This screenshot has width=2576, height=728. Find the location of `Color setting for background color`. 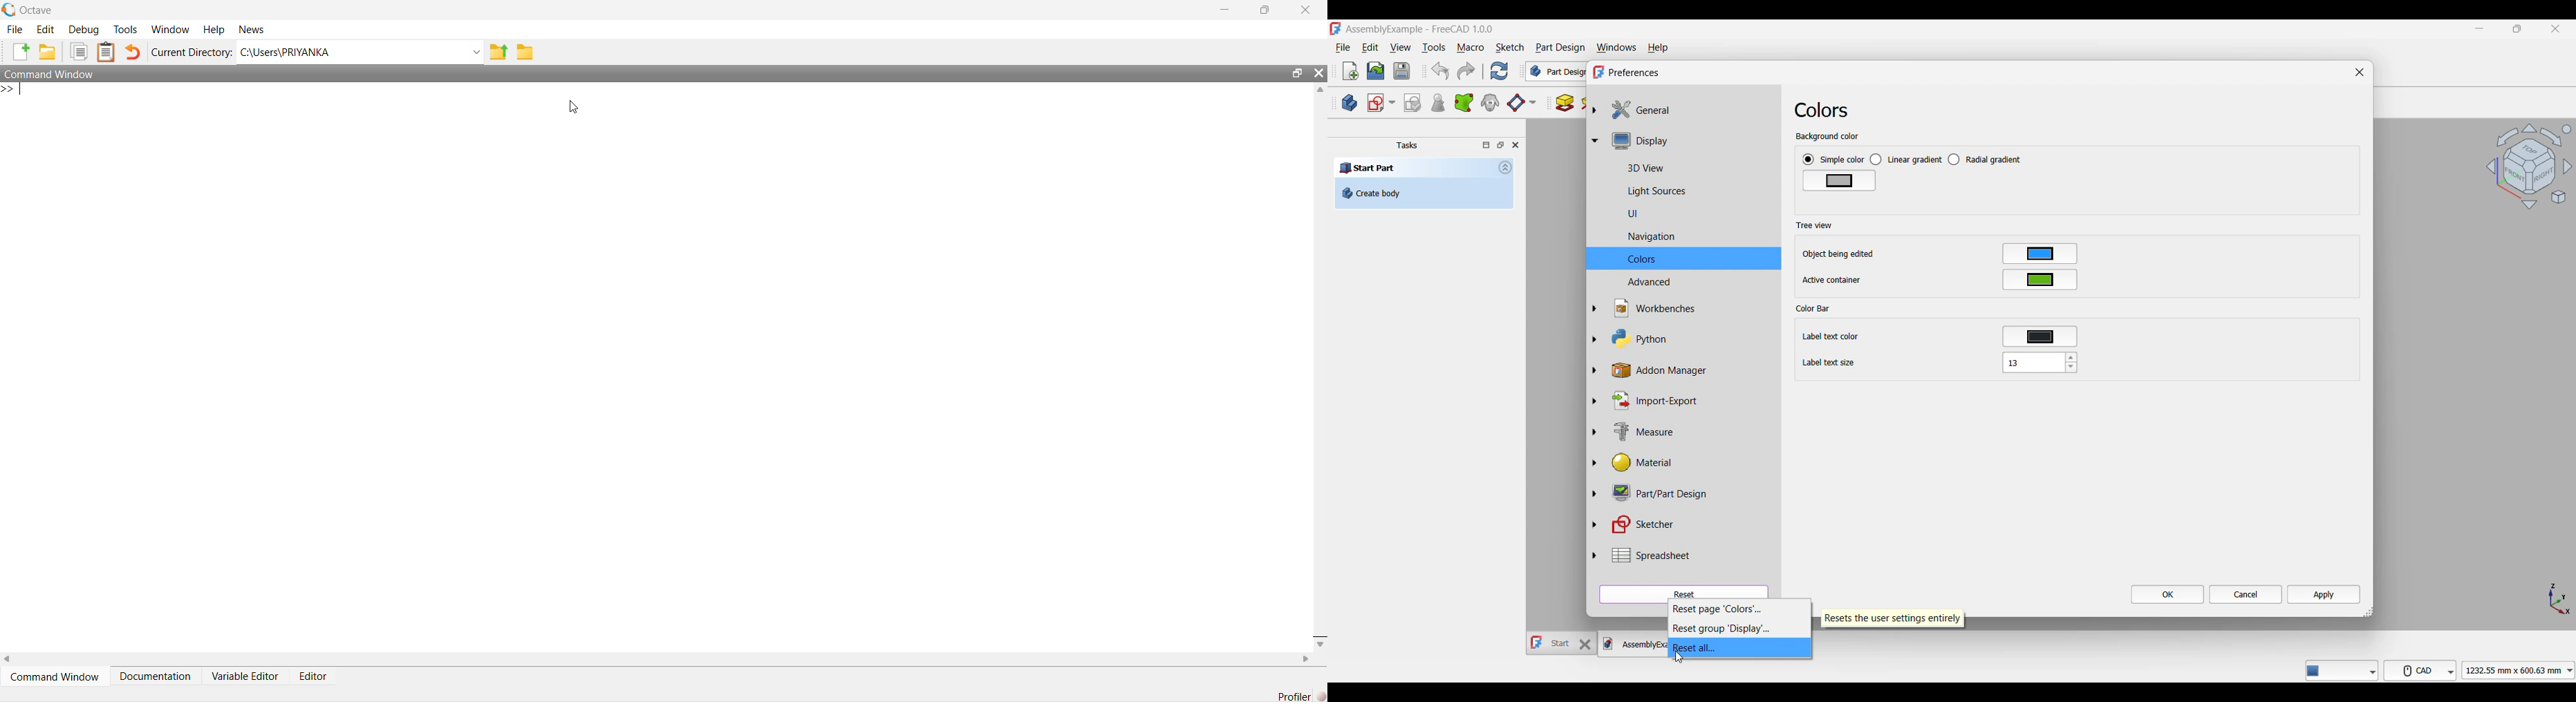

Color setting for background color is located at coordinates (1840, 181).